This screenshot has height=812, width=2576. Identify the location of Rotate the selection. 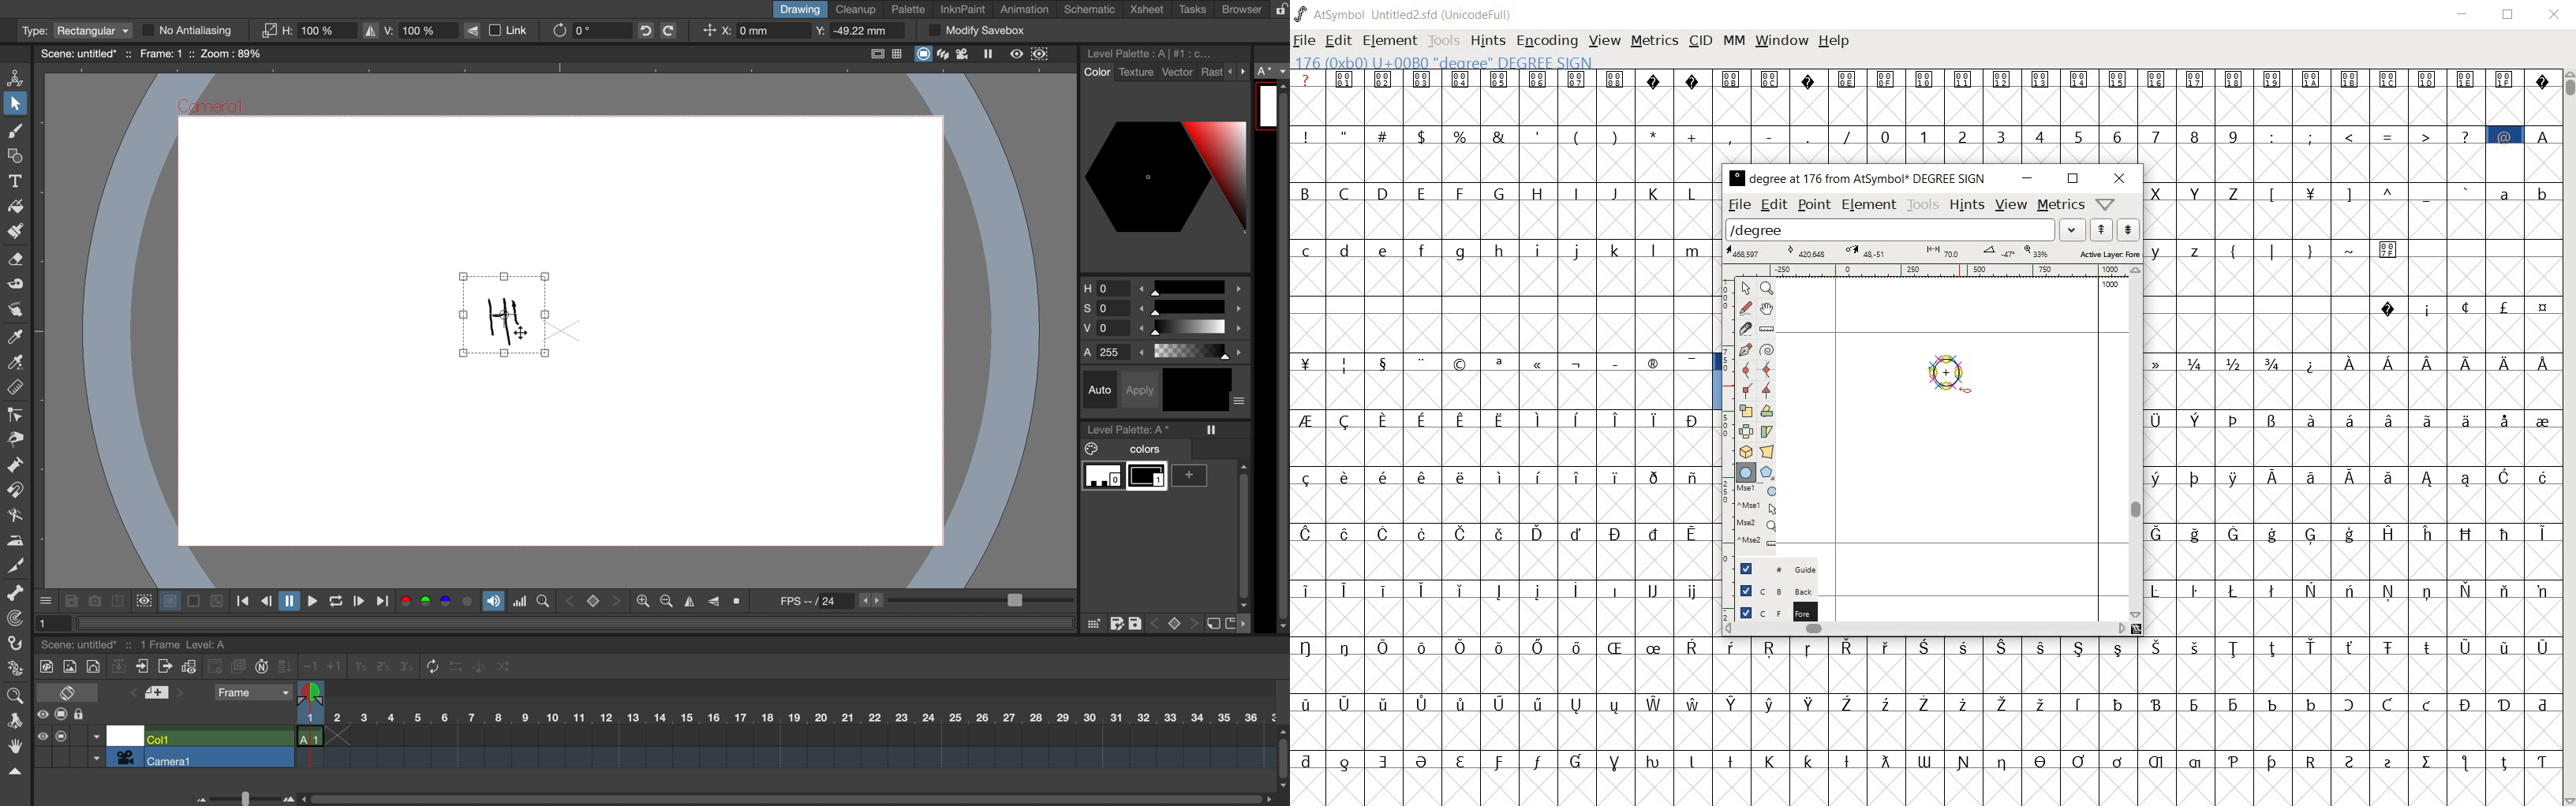
(1767, 411).